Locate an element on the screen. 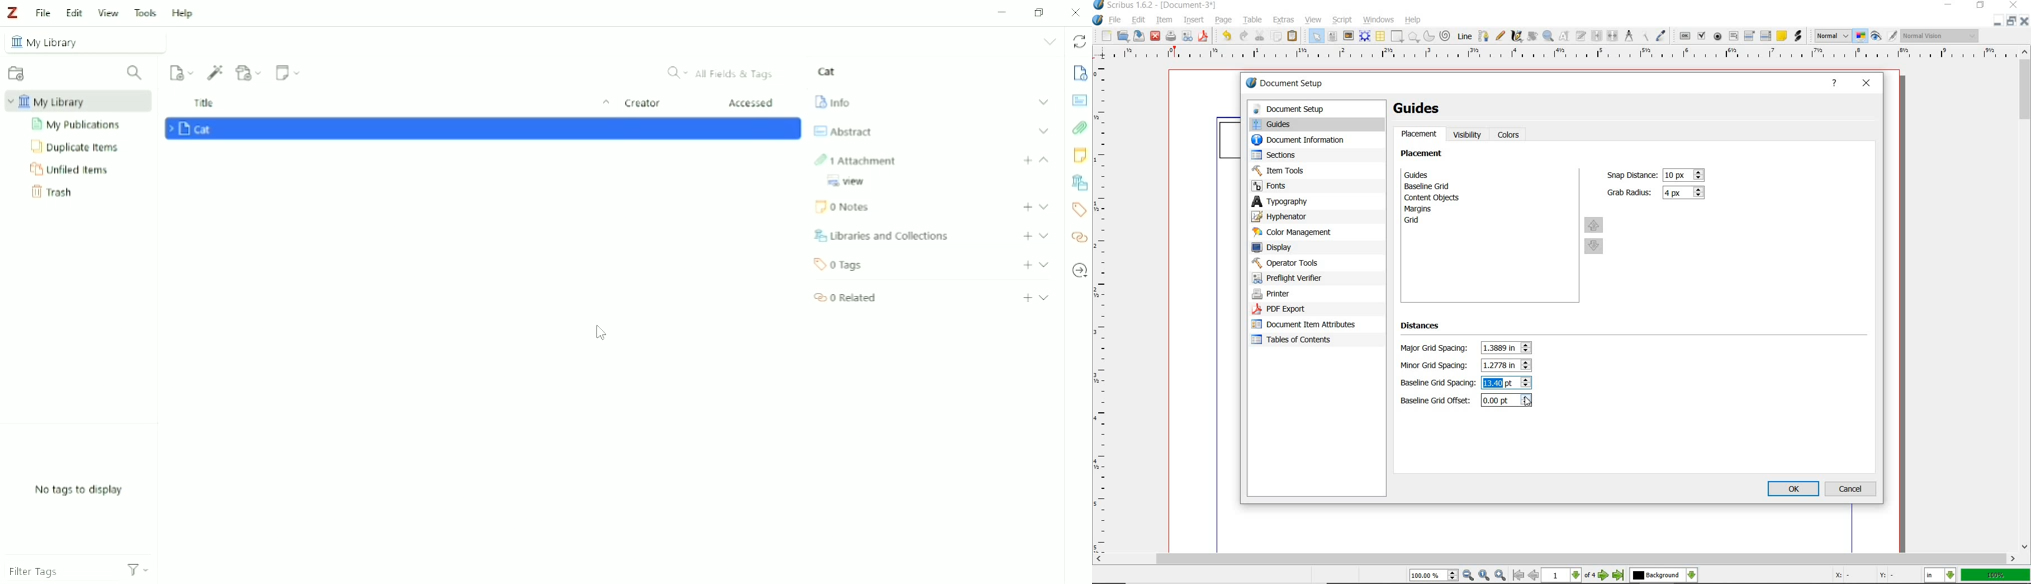 Image resolution: width=2044 pixels, height=588 pixels. Unfiled Items is located at coordinates (71, 168).